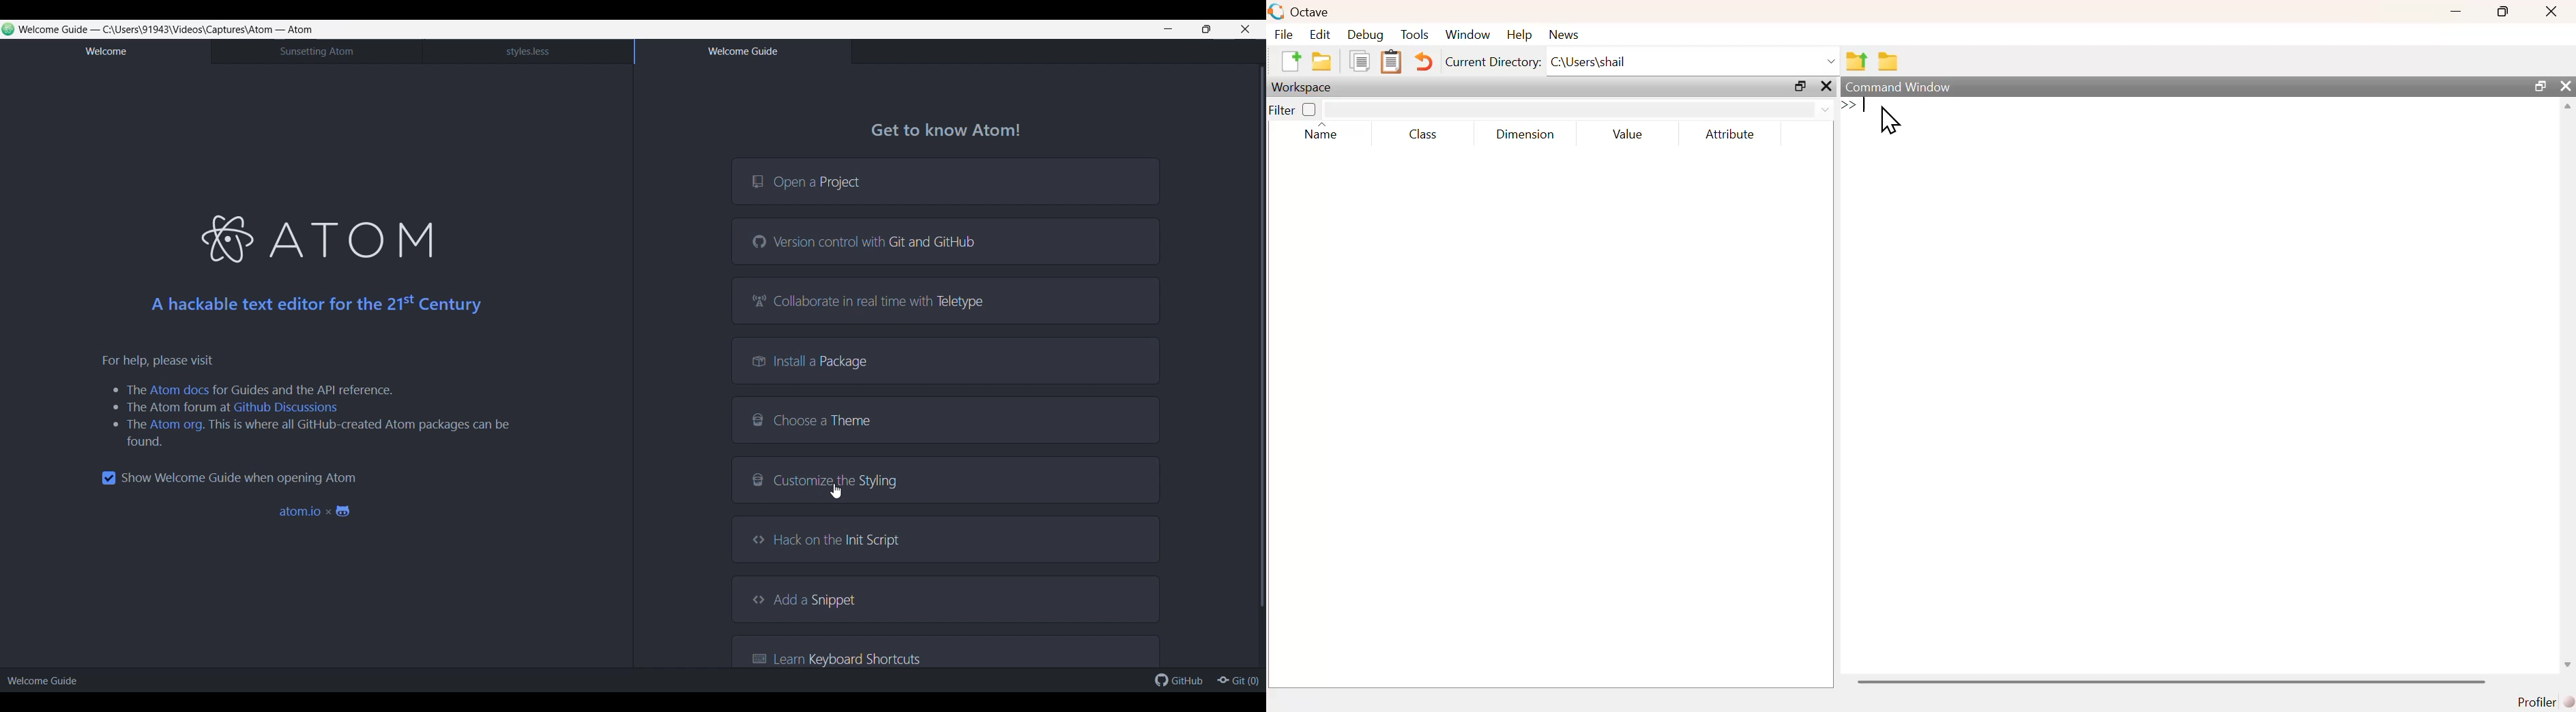 The height and width of the screenshot is (728, 2576). Describe the element at coordinates (49, 680) in the screenshot. I see `Welcome Guide` at that location.